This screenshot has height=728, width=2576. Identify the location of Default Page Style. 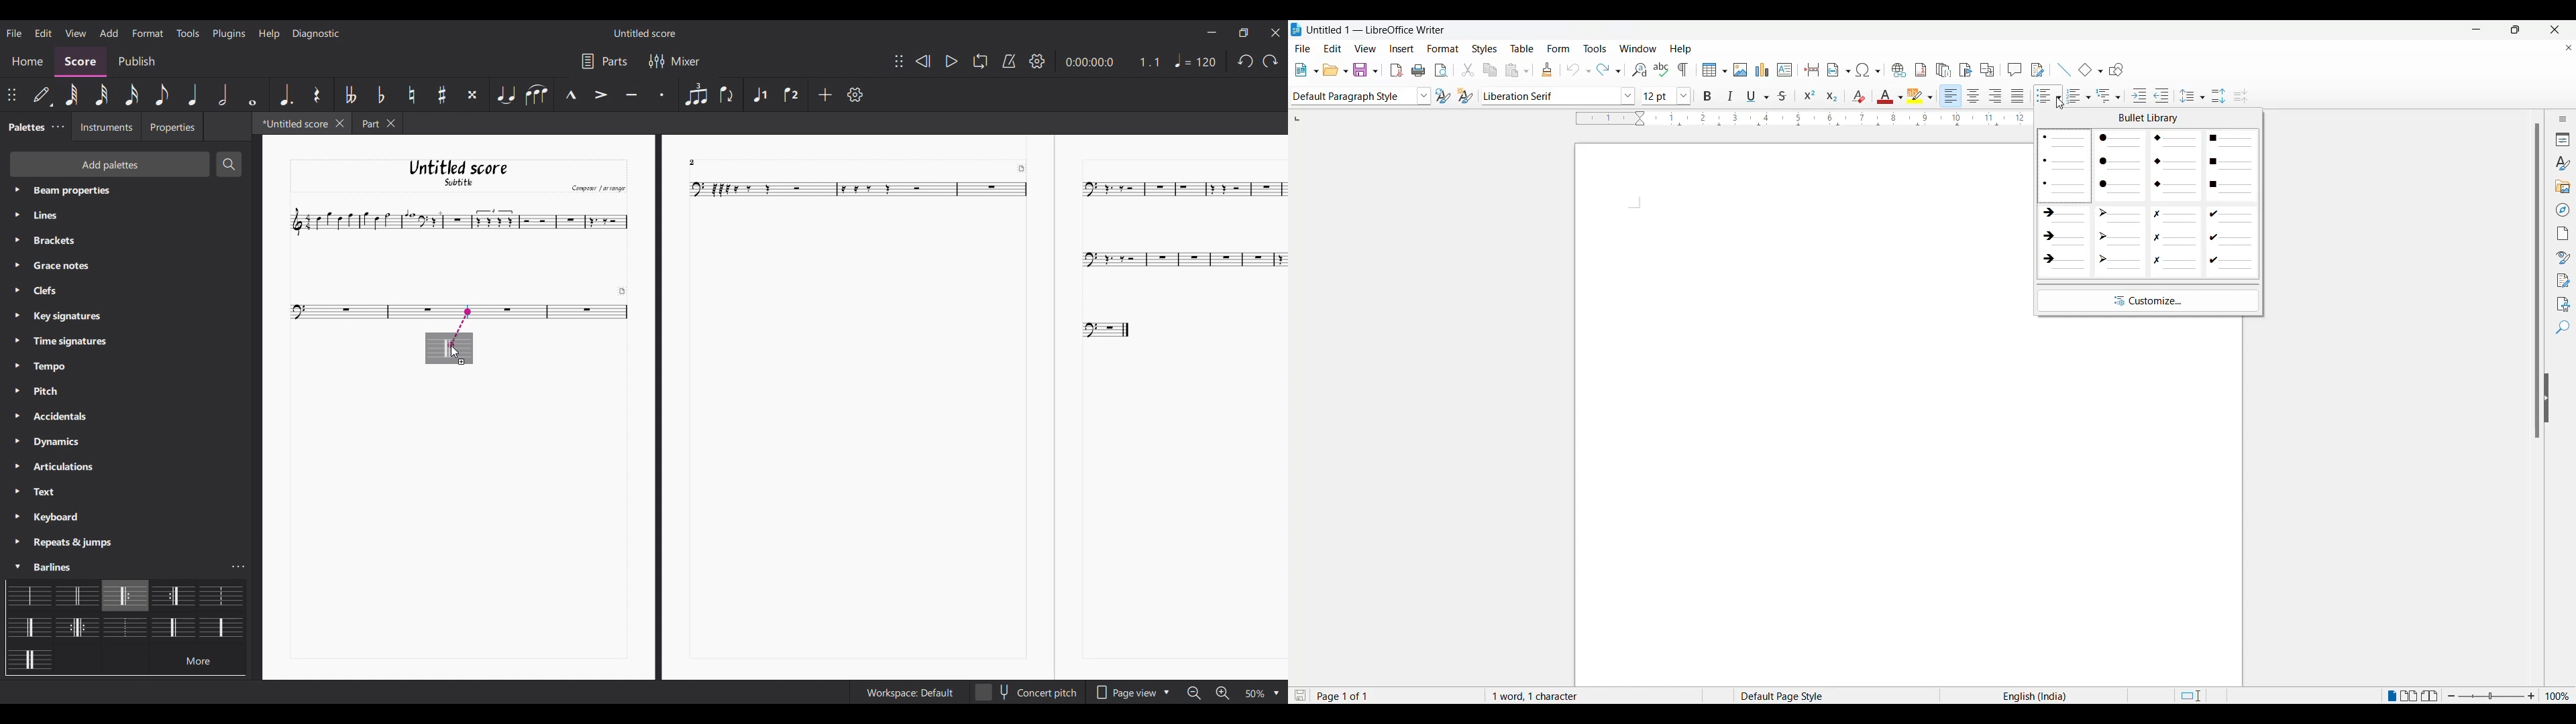
(1794, 695).